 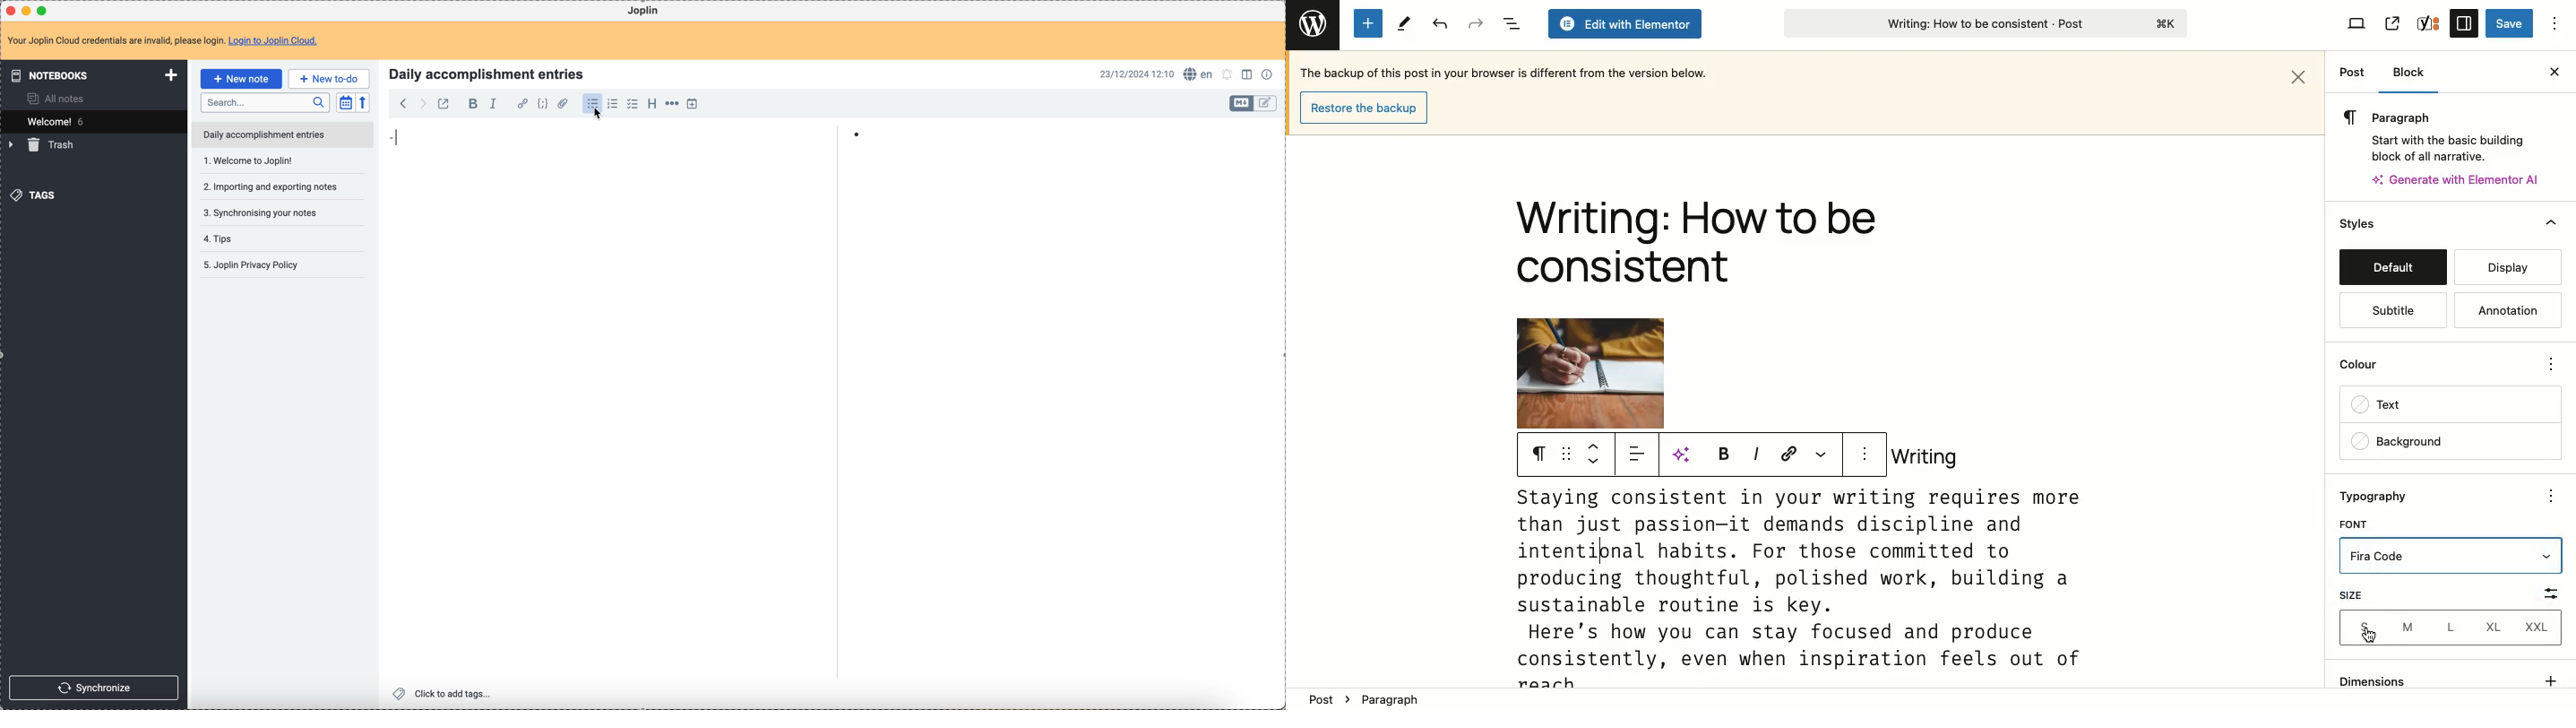 What do you see at coordinates (563, 104) in the screenshot?
I see `attach file` at bounding box center [563, 104].